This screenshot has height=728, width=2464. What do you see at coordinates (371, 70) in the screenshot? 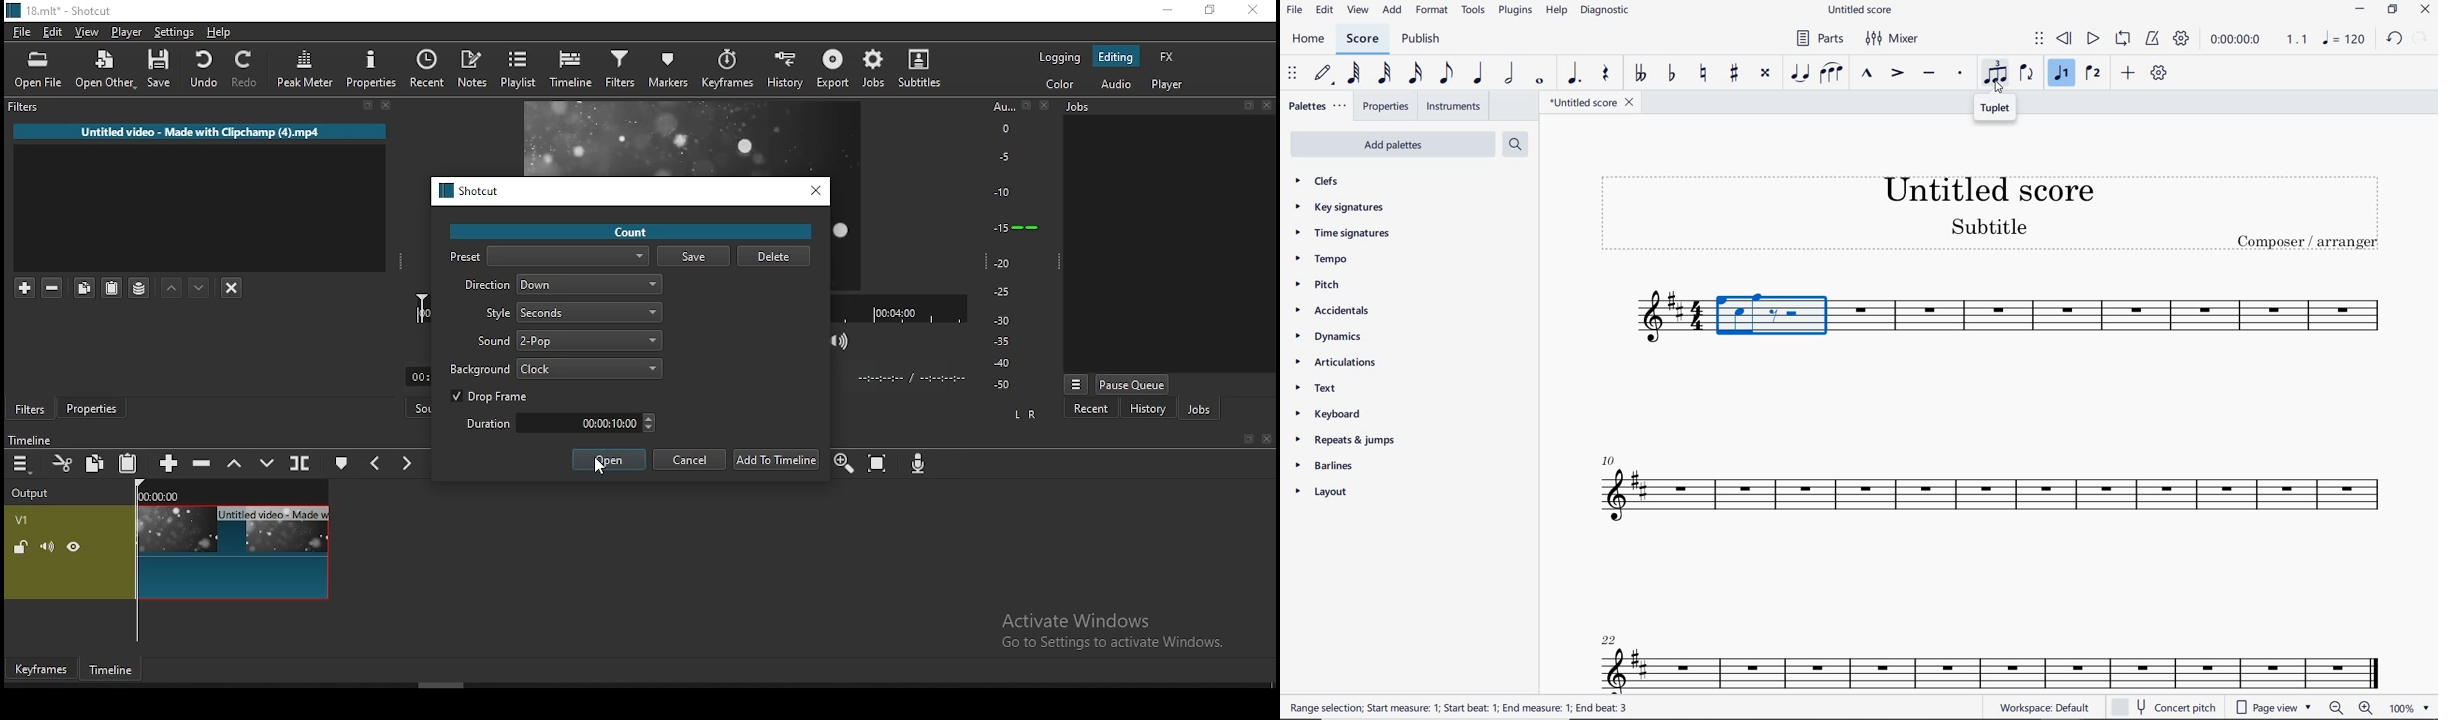
I see `properties` at bounding box center [371, 70].